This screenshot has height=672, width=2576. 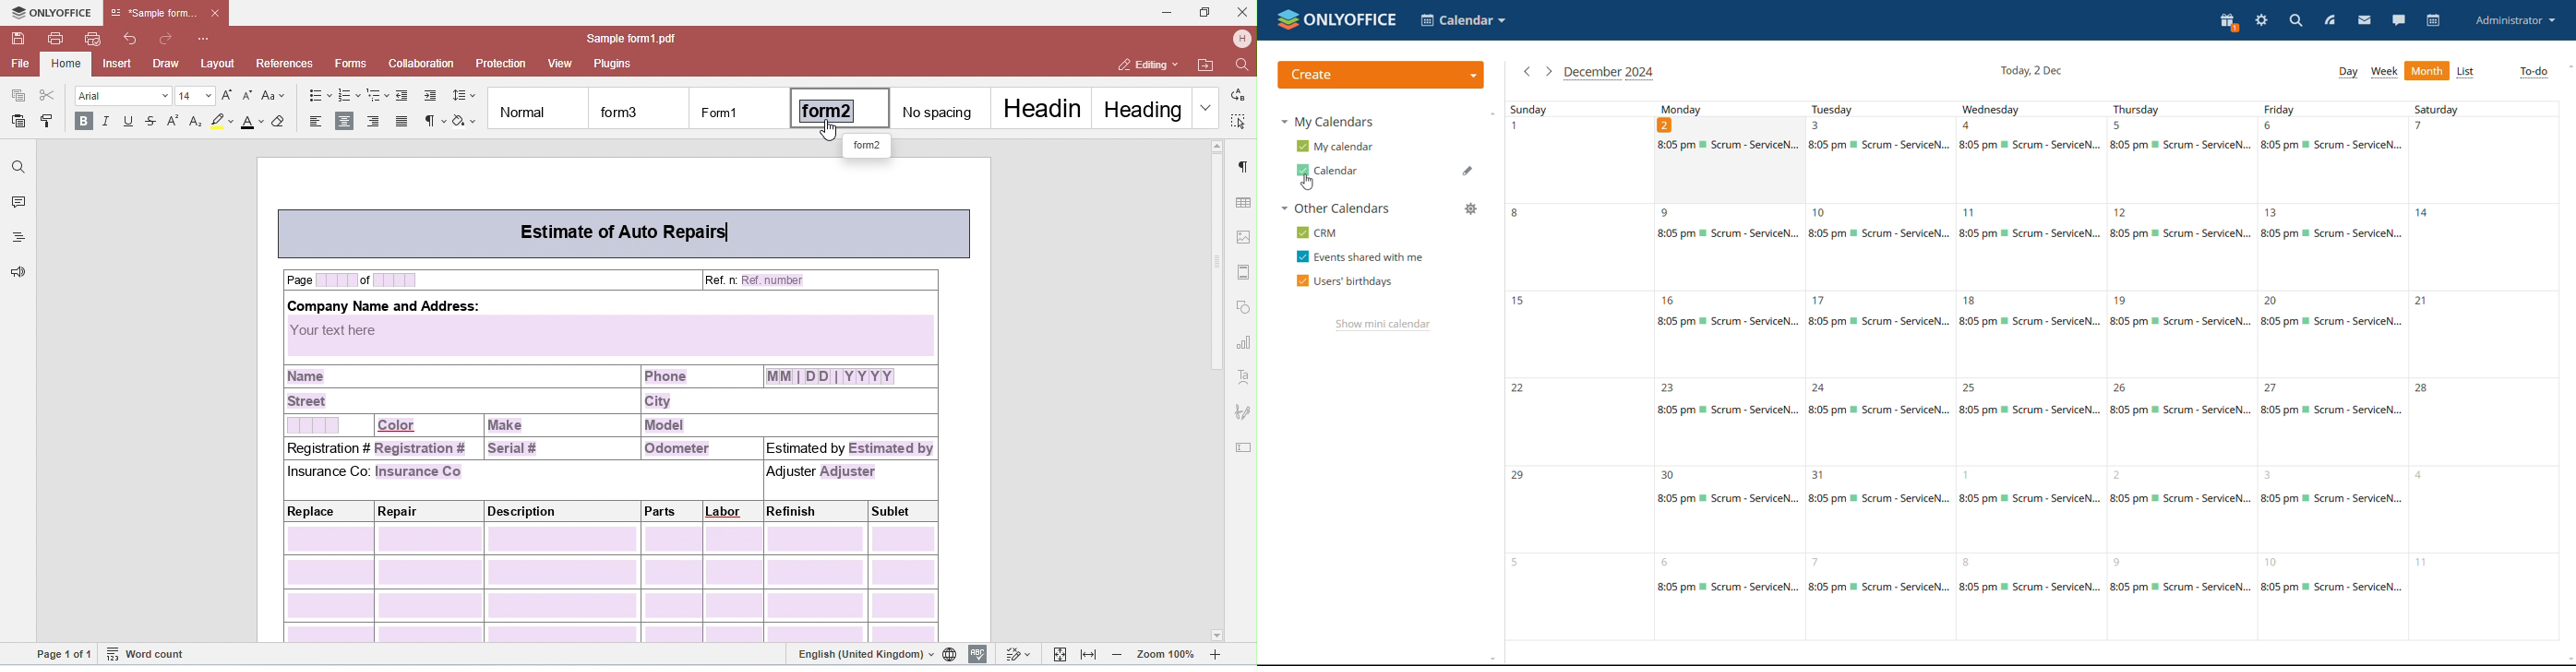 What do you see at coordinates (1731, 246) in the screenshot?
I see `9` at bounding box center [1731, 246].